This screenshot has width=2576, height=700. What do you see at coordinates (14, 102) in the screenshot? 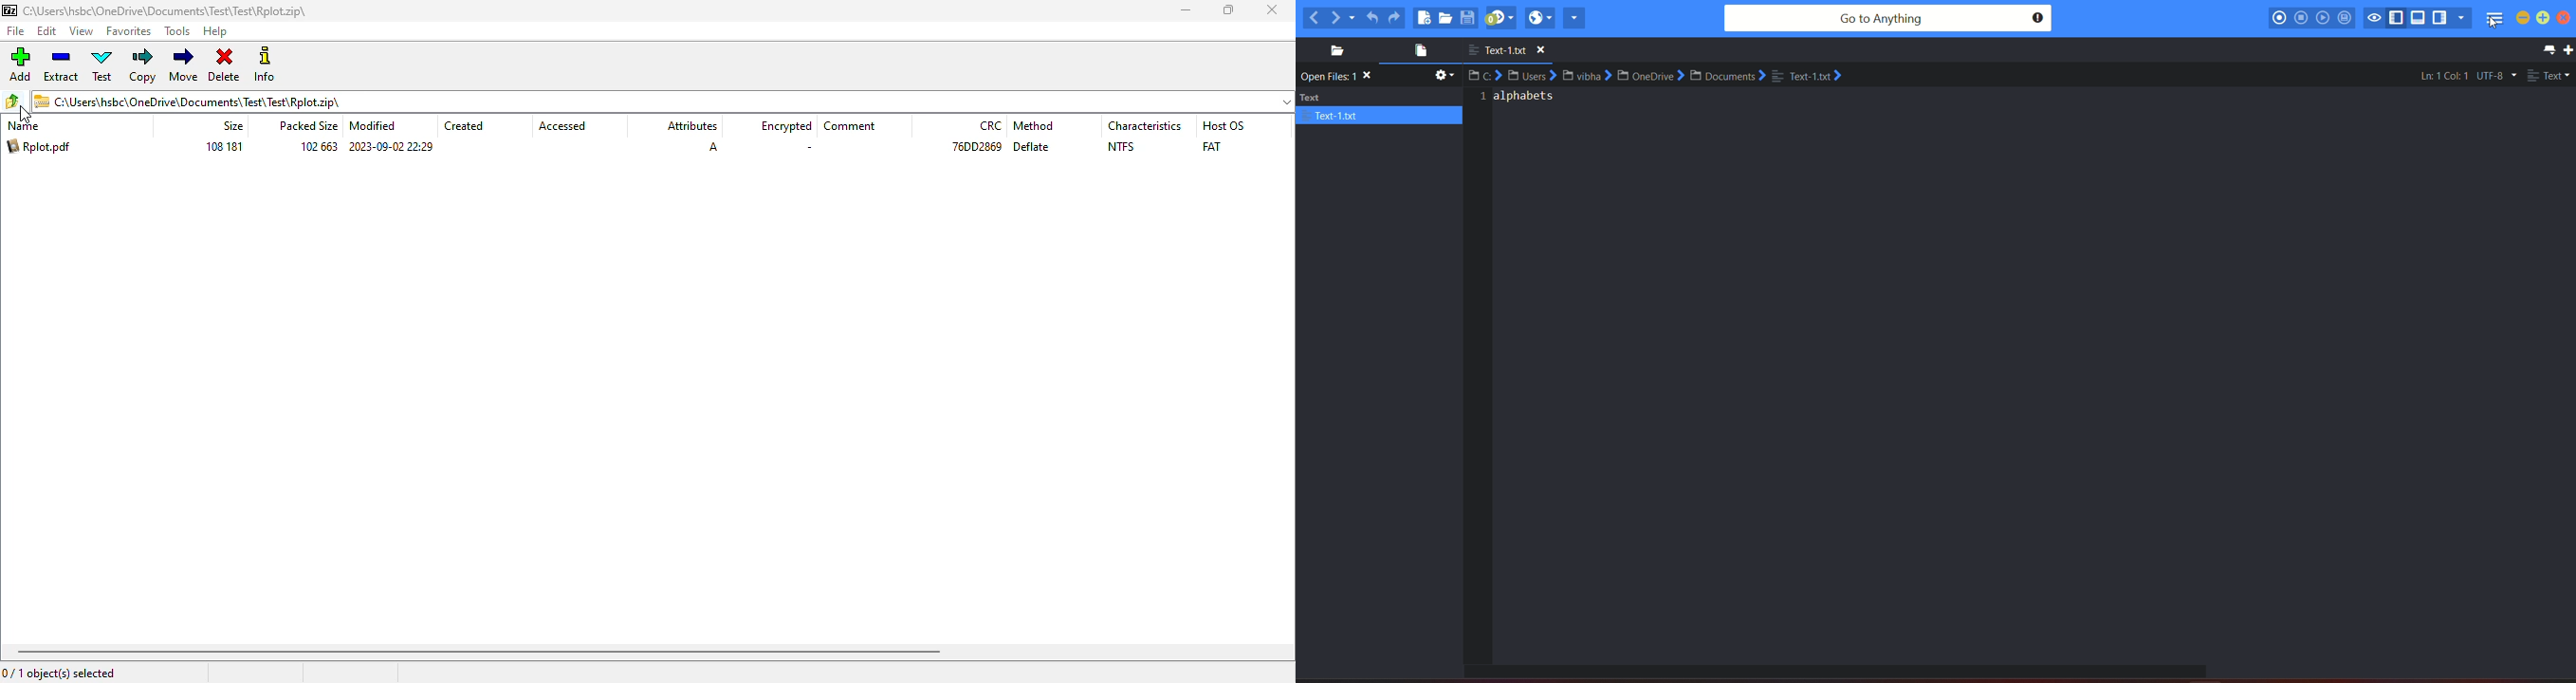
I see `browse folders` at bounding box center [14, 102].